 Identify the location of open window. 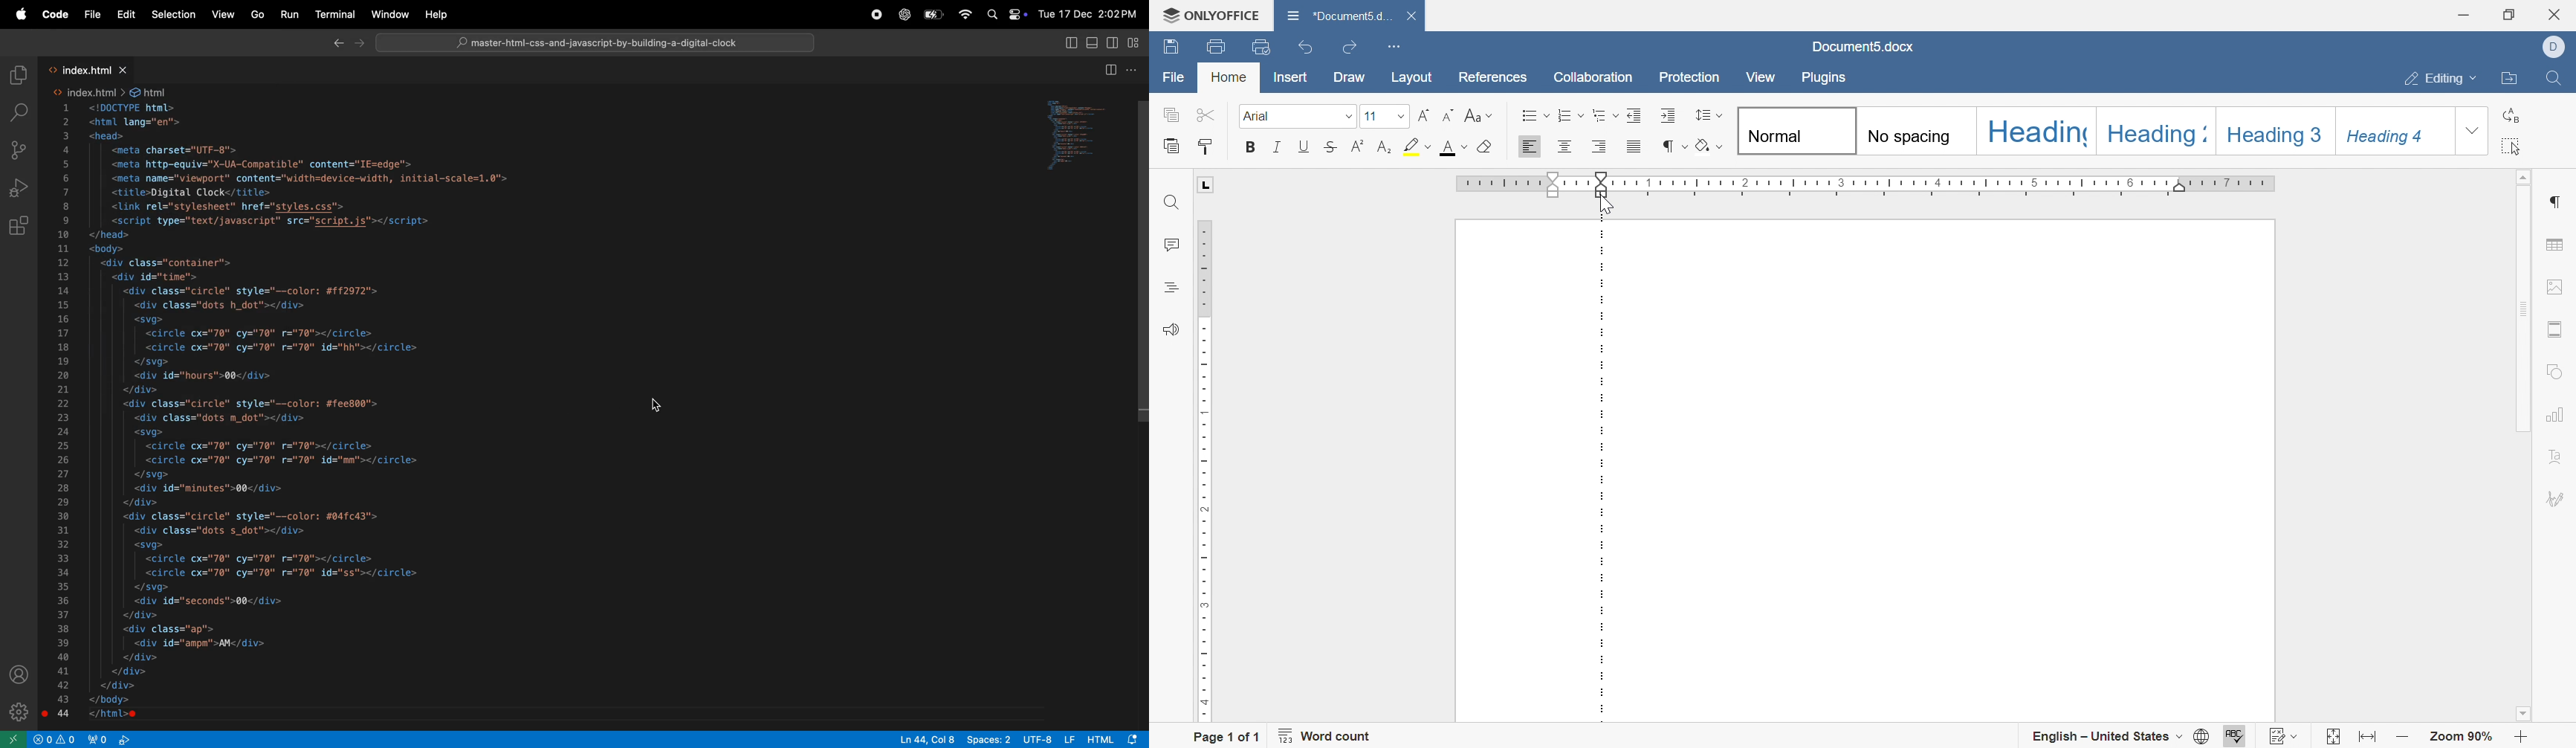
(13, 739).